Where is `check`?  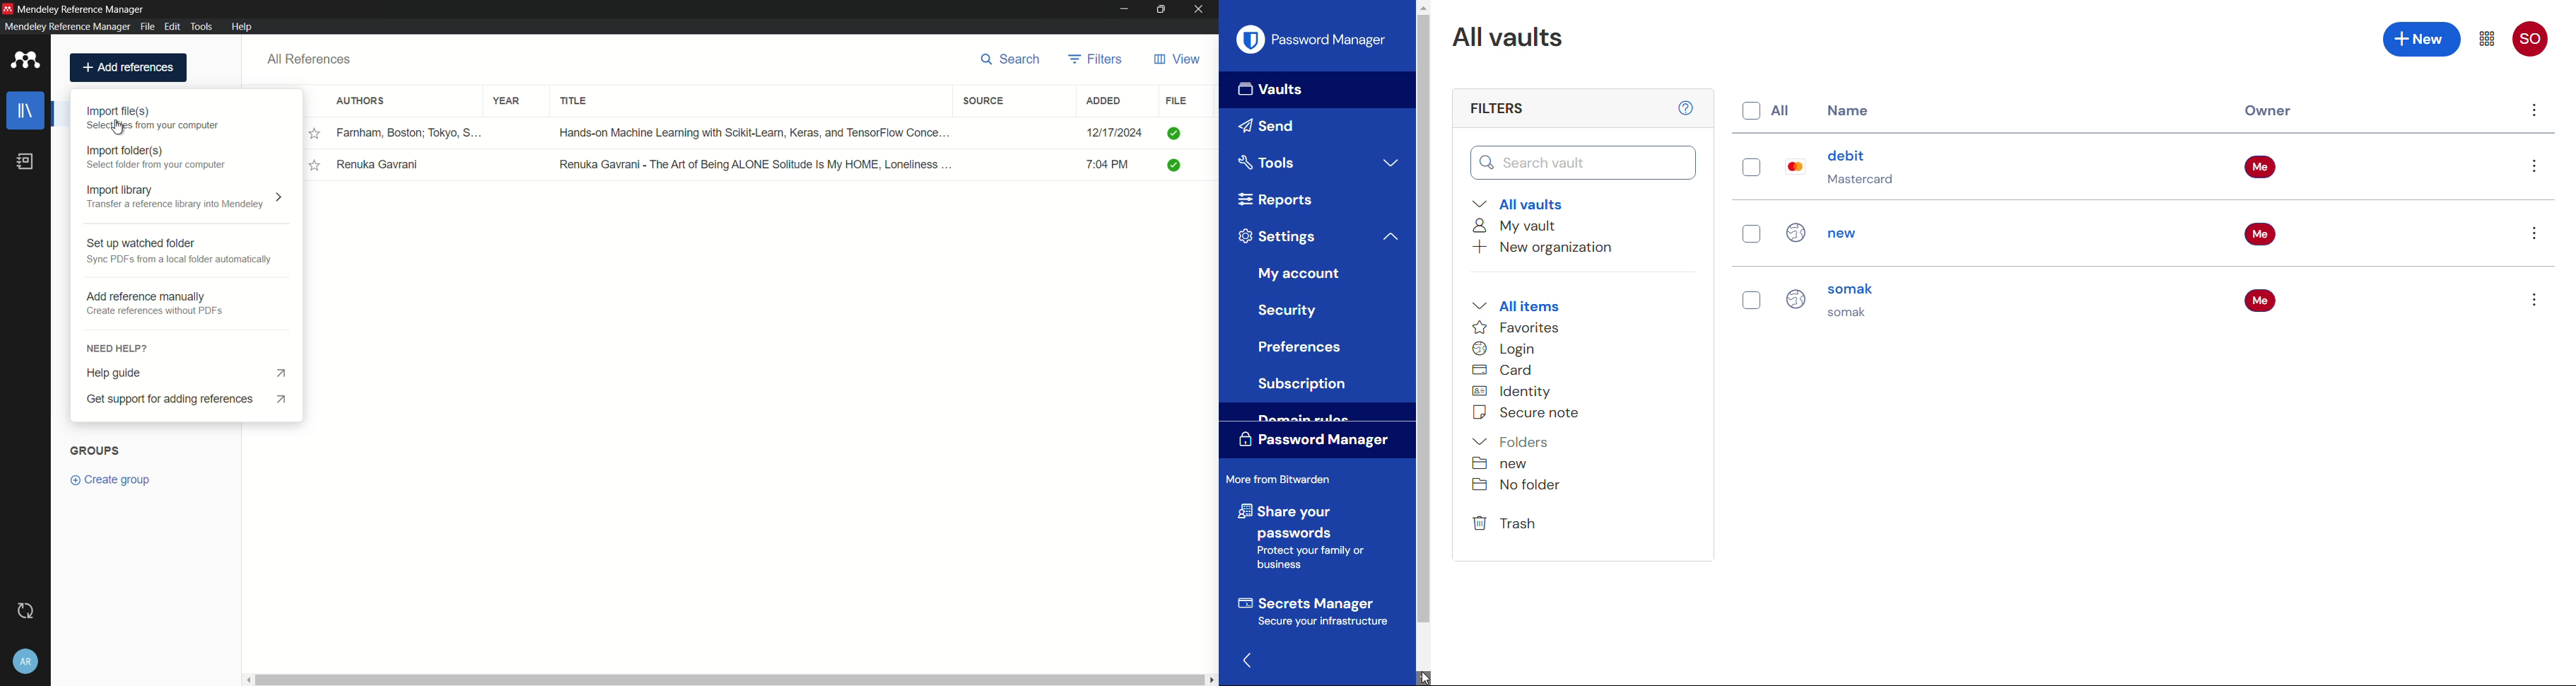 check is located at coordinates (1176, 132).